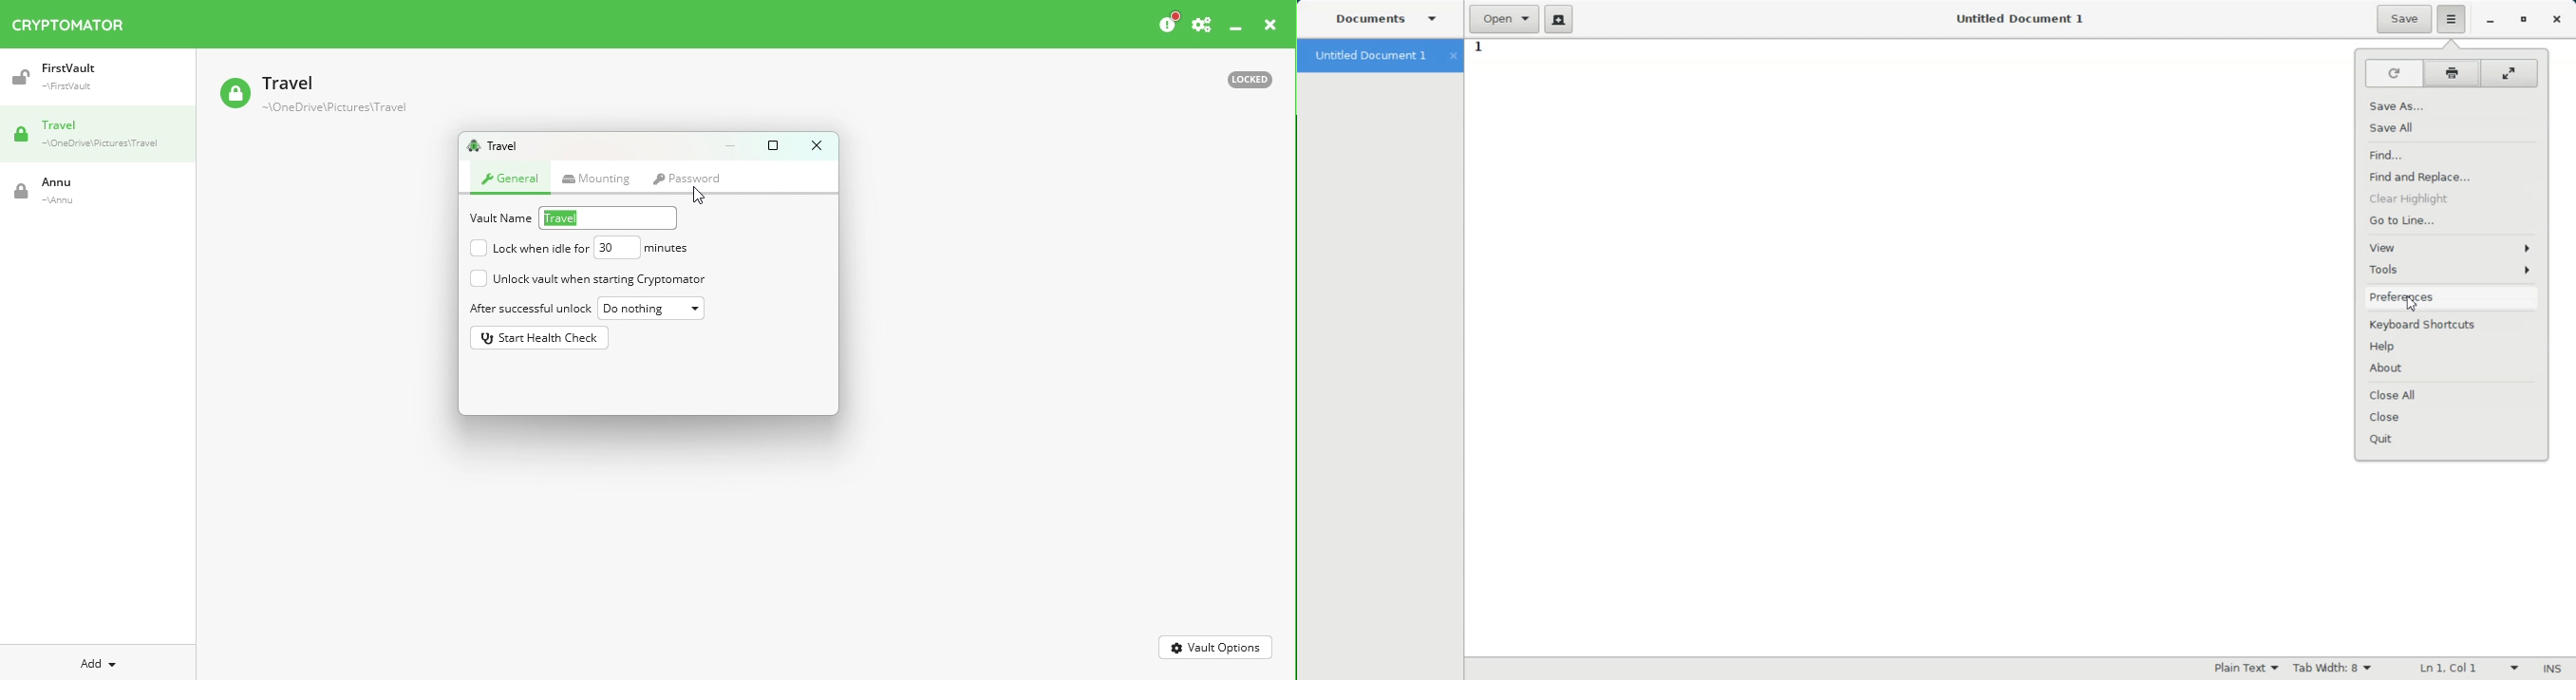 The height and width of the screenshot is (700, 2576). I want to click on About, so click(2452, 369).